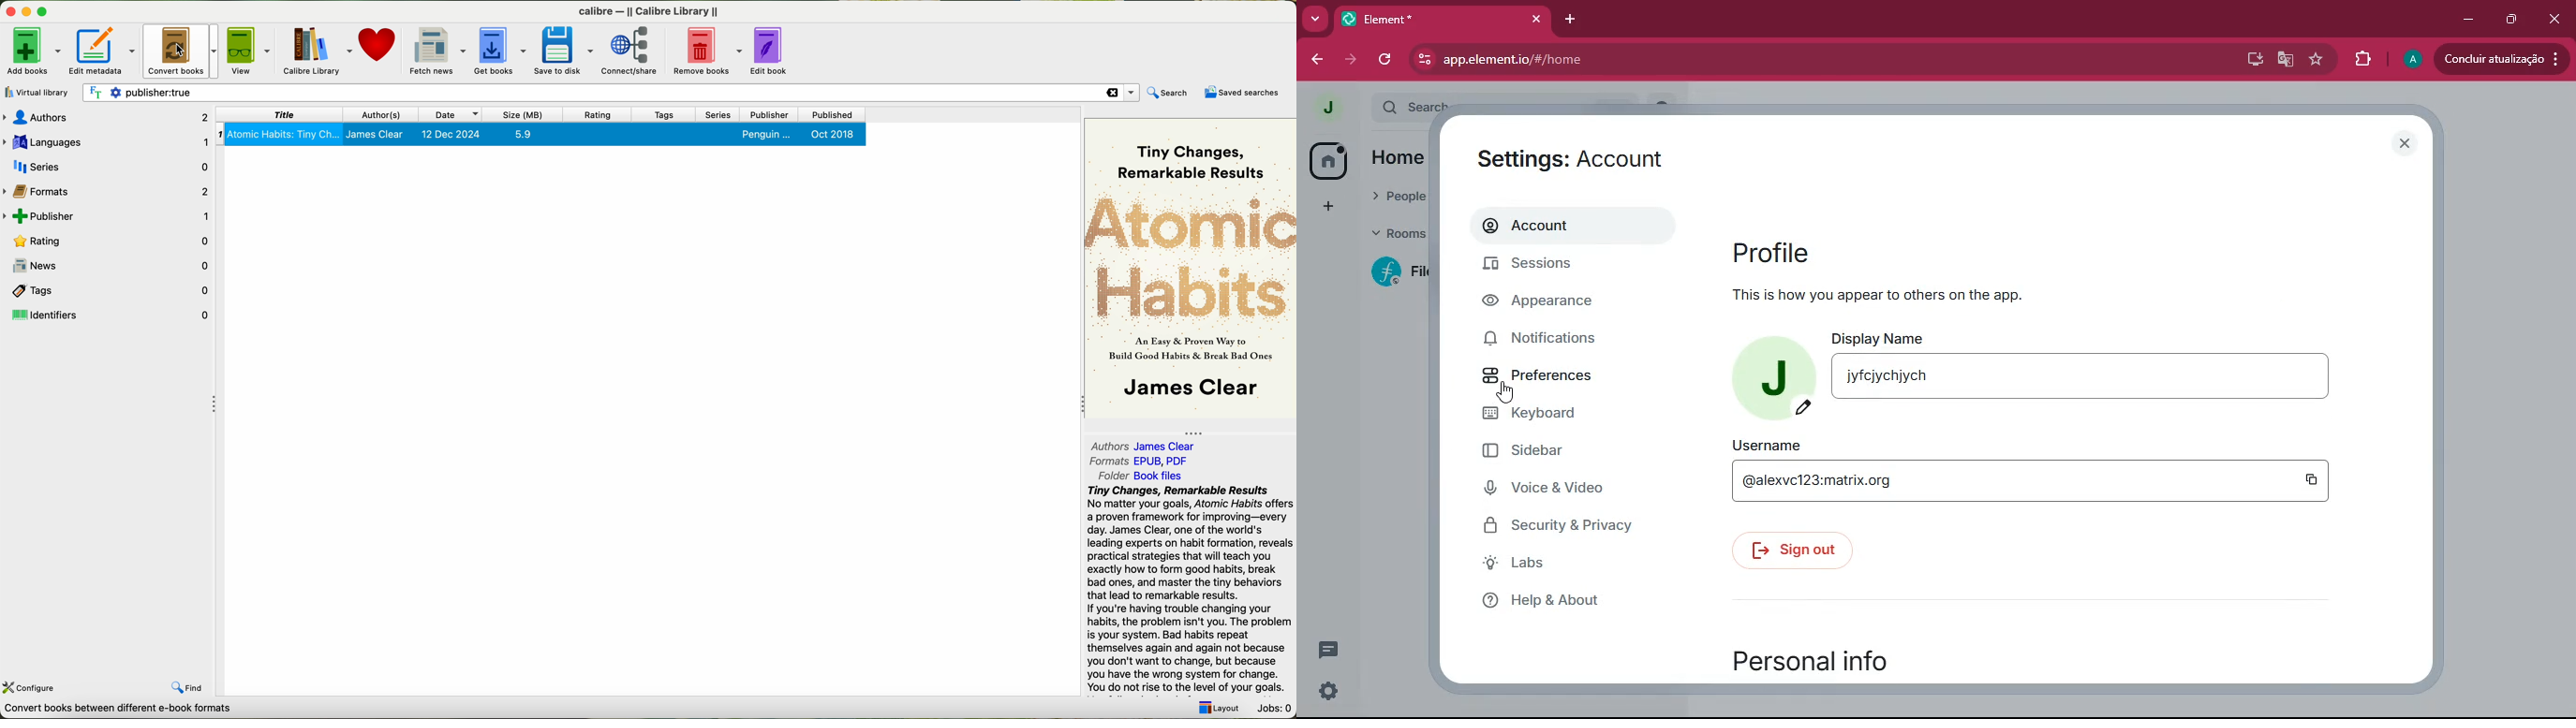 This screenshot has height=728, width=2576. Describe the element at coordinates (1144, 446) in the screenshot. I see `authors` at that location.